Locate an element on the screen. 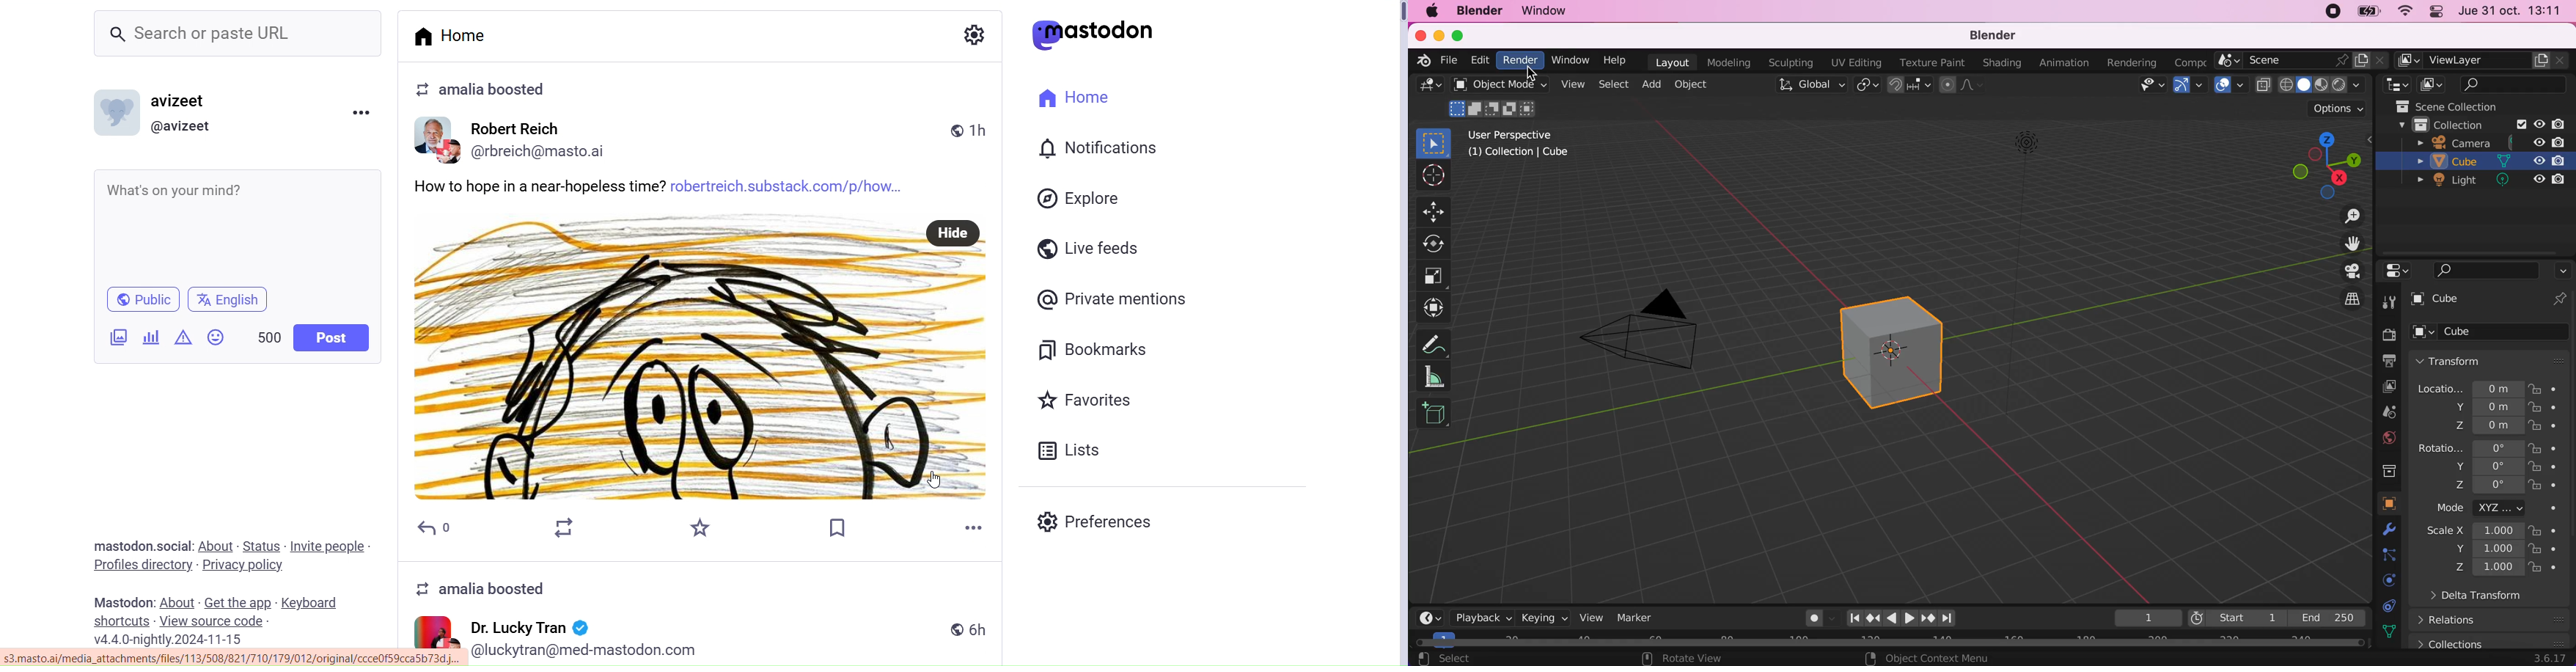  Status is located at coordinates (261, 544).